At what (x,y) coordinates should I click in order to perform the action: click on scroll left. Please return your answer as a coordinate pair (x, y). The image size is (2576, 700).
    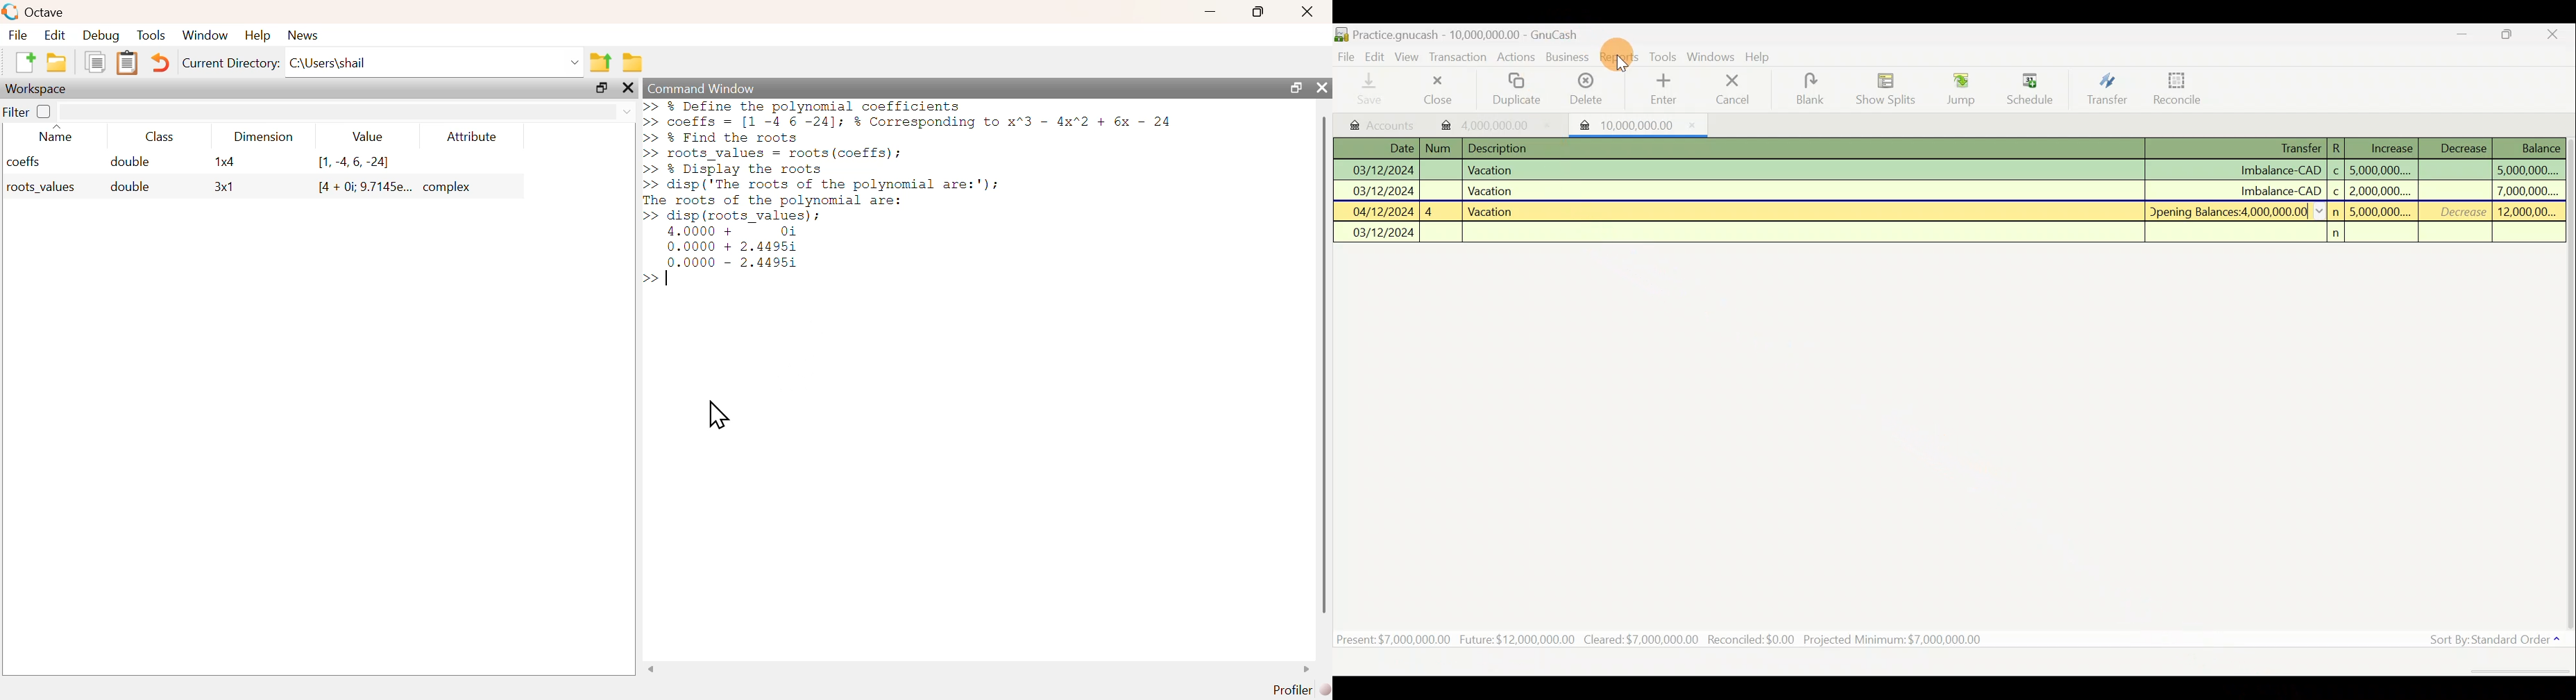
    Looking at the image, I should click on (651, 669).